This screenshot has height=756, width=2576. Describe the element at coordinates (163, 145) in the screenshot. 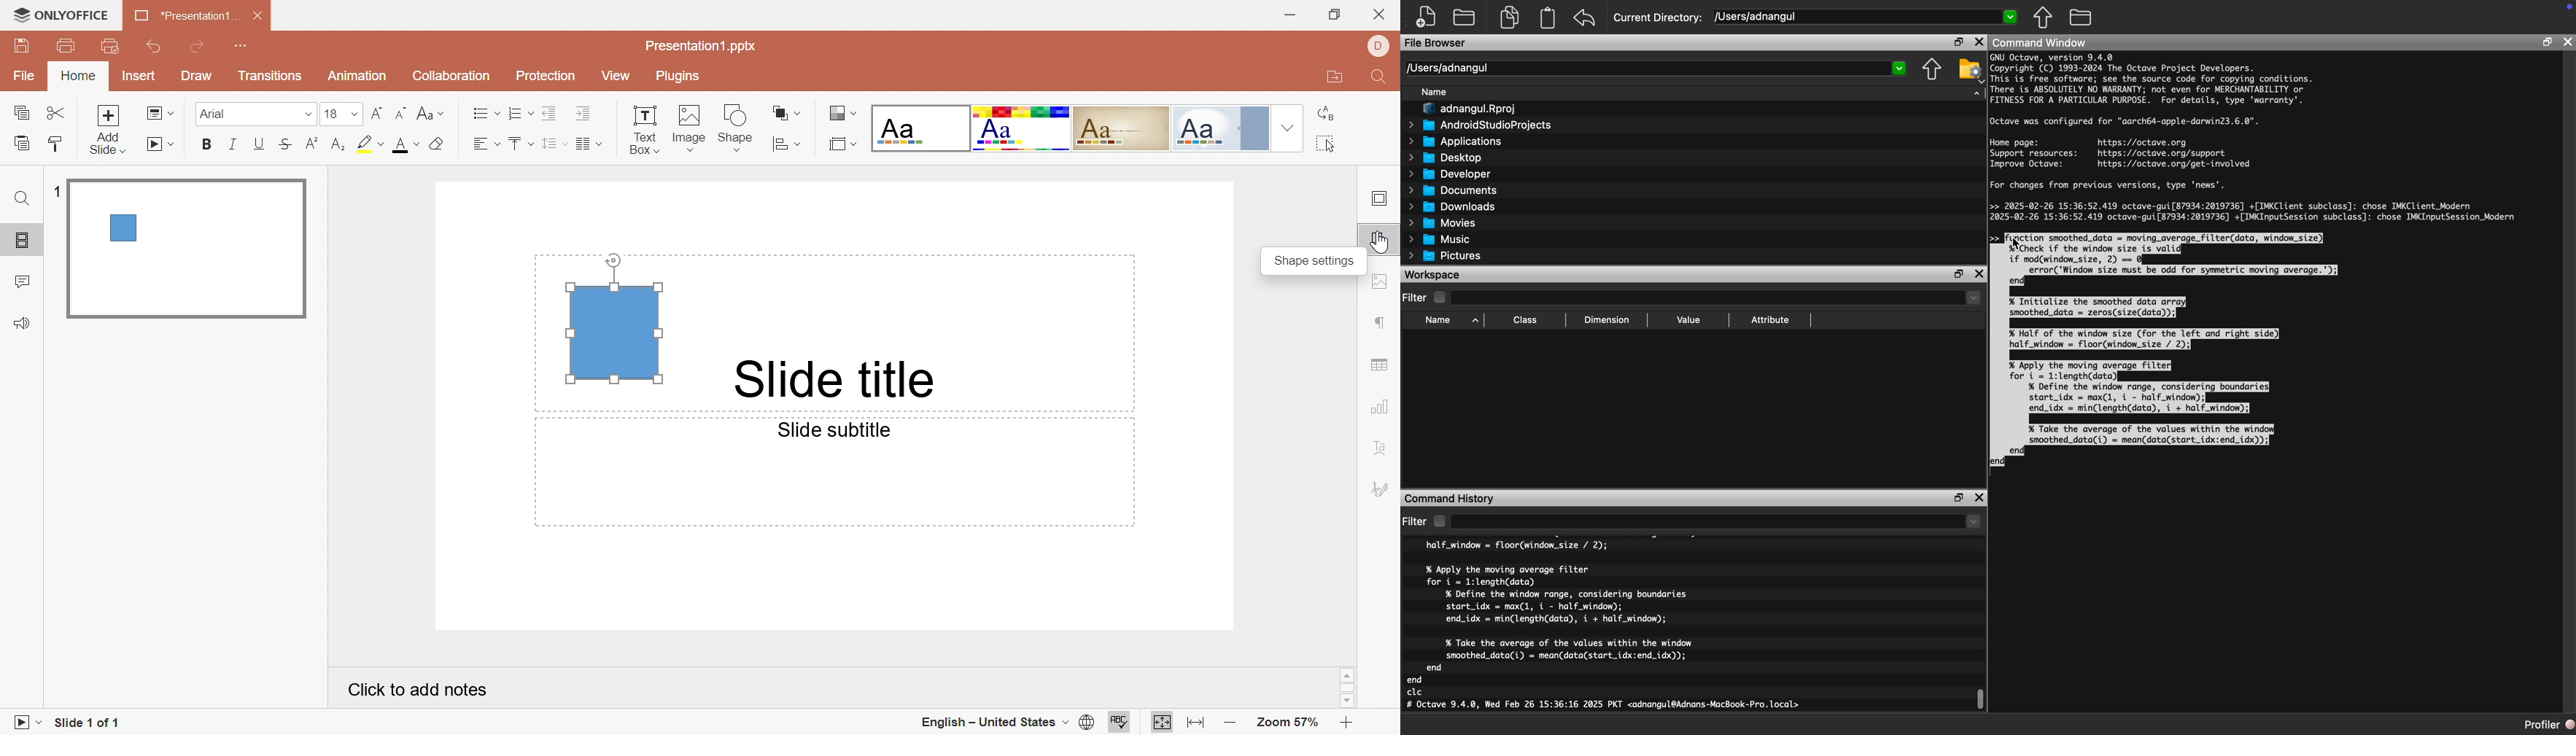

I see `Start slideshow` at that location.